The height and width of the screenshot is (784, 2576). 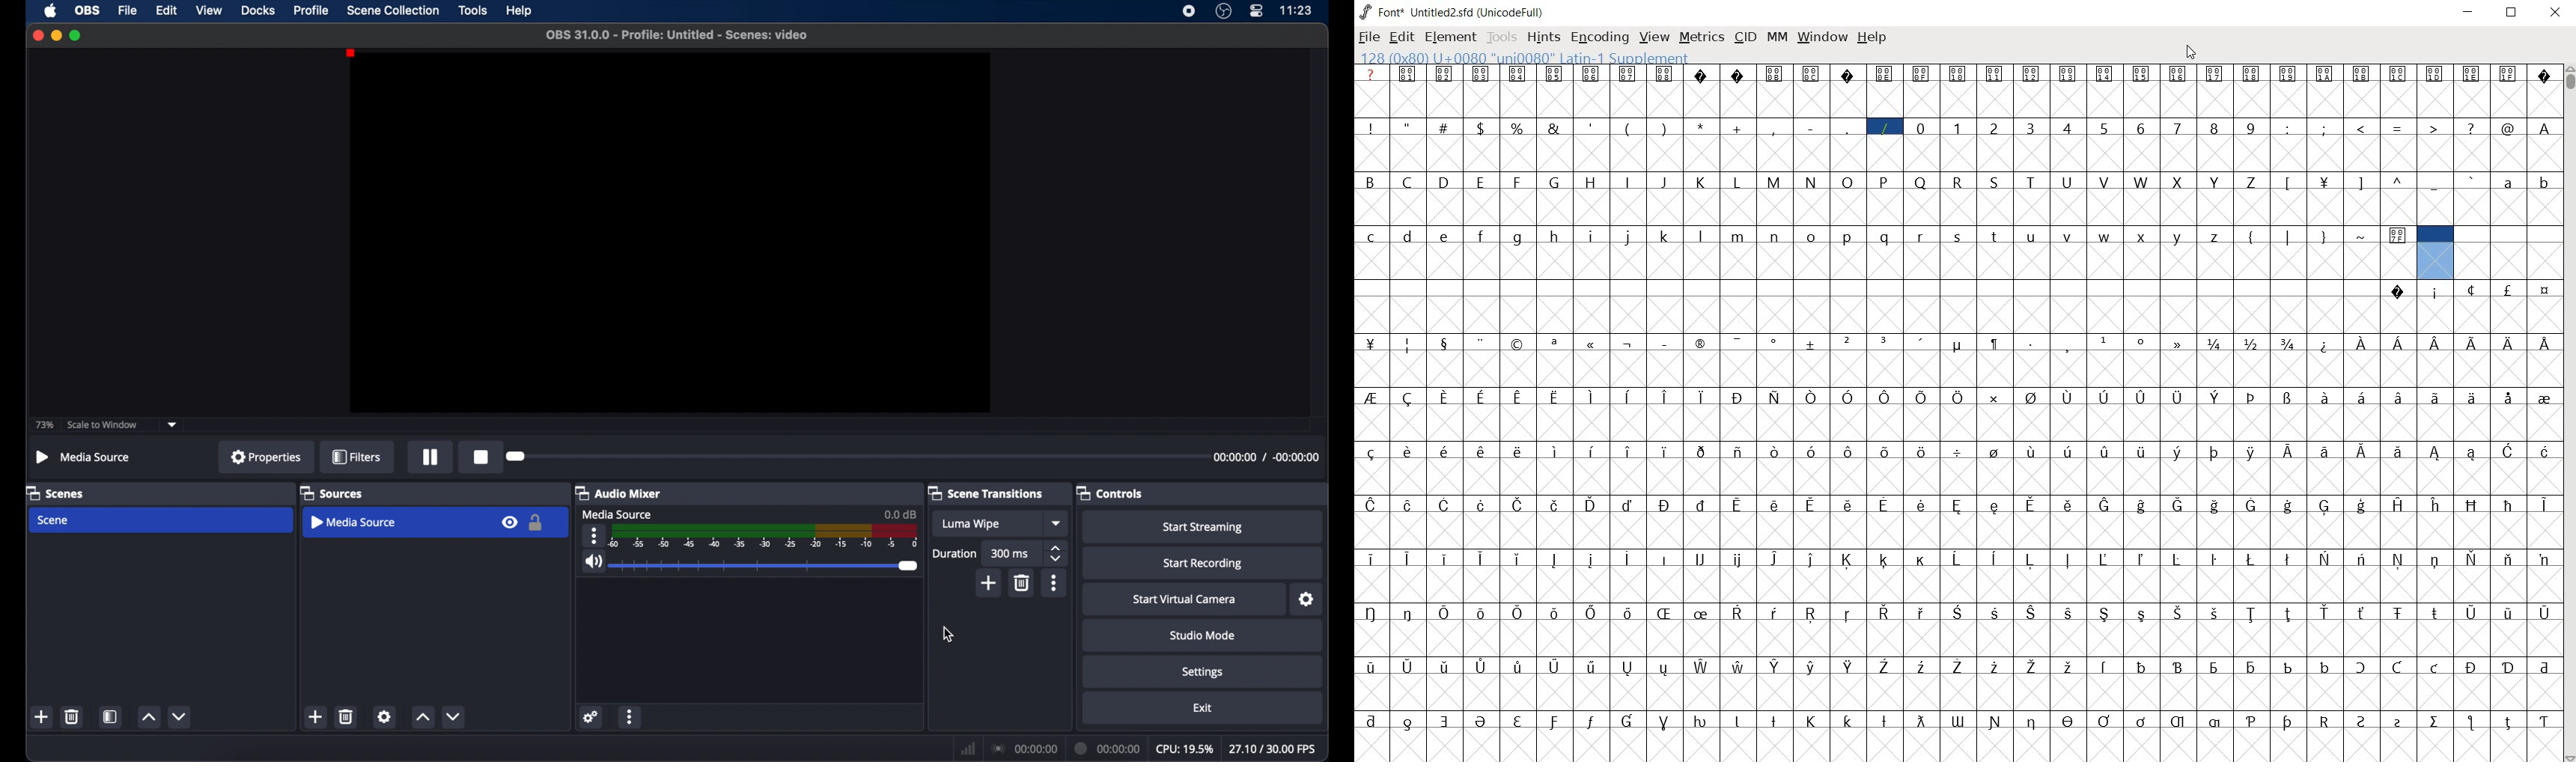 What do you see at coordinates (1446, 666) in the screenshot?
I see `Symbol` at bounding box center [1446, 666].